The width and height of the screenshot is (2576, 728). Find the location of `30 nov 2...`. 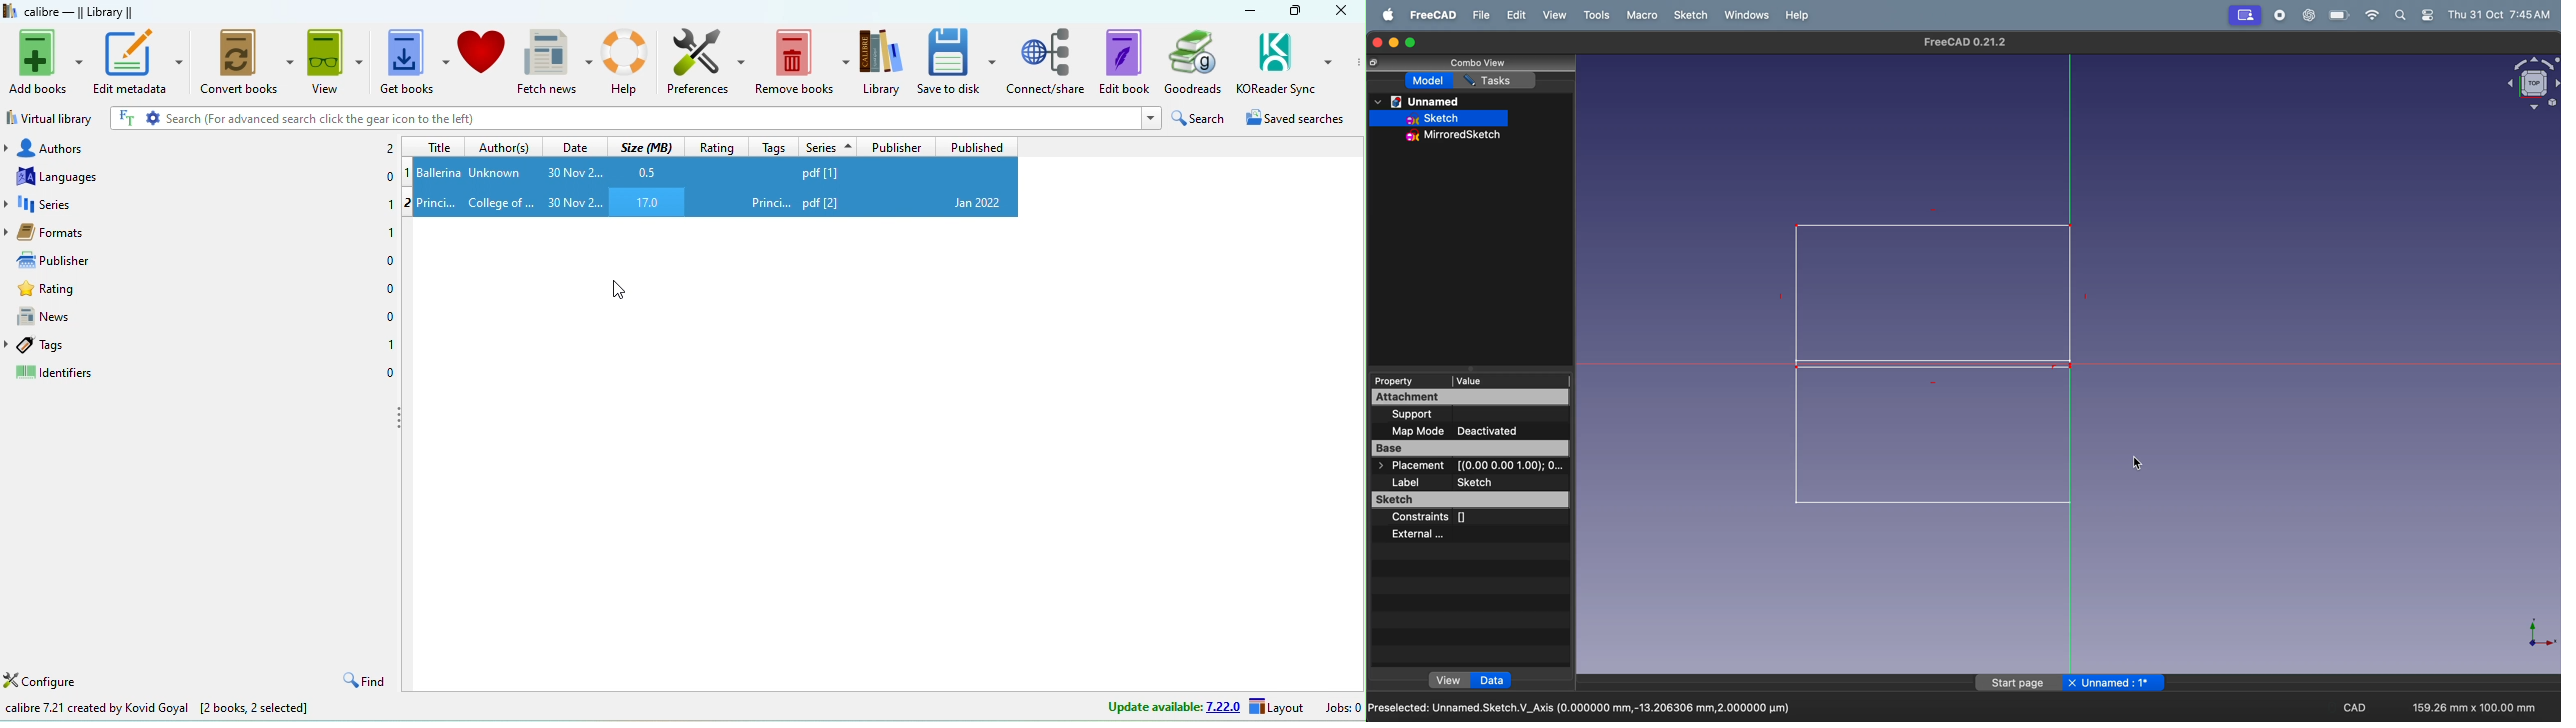

30 nov 2... is located at coordinates (576, 202).